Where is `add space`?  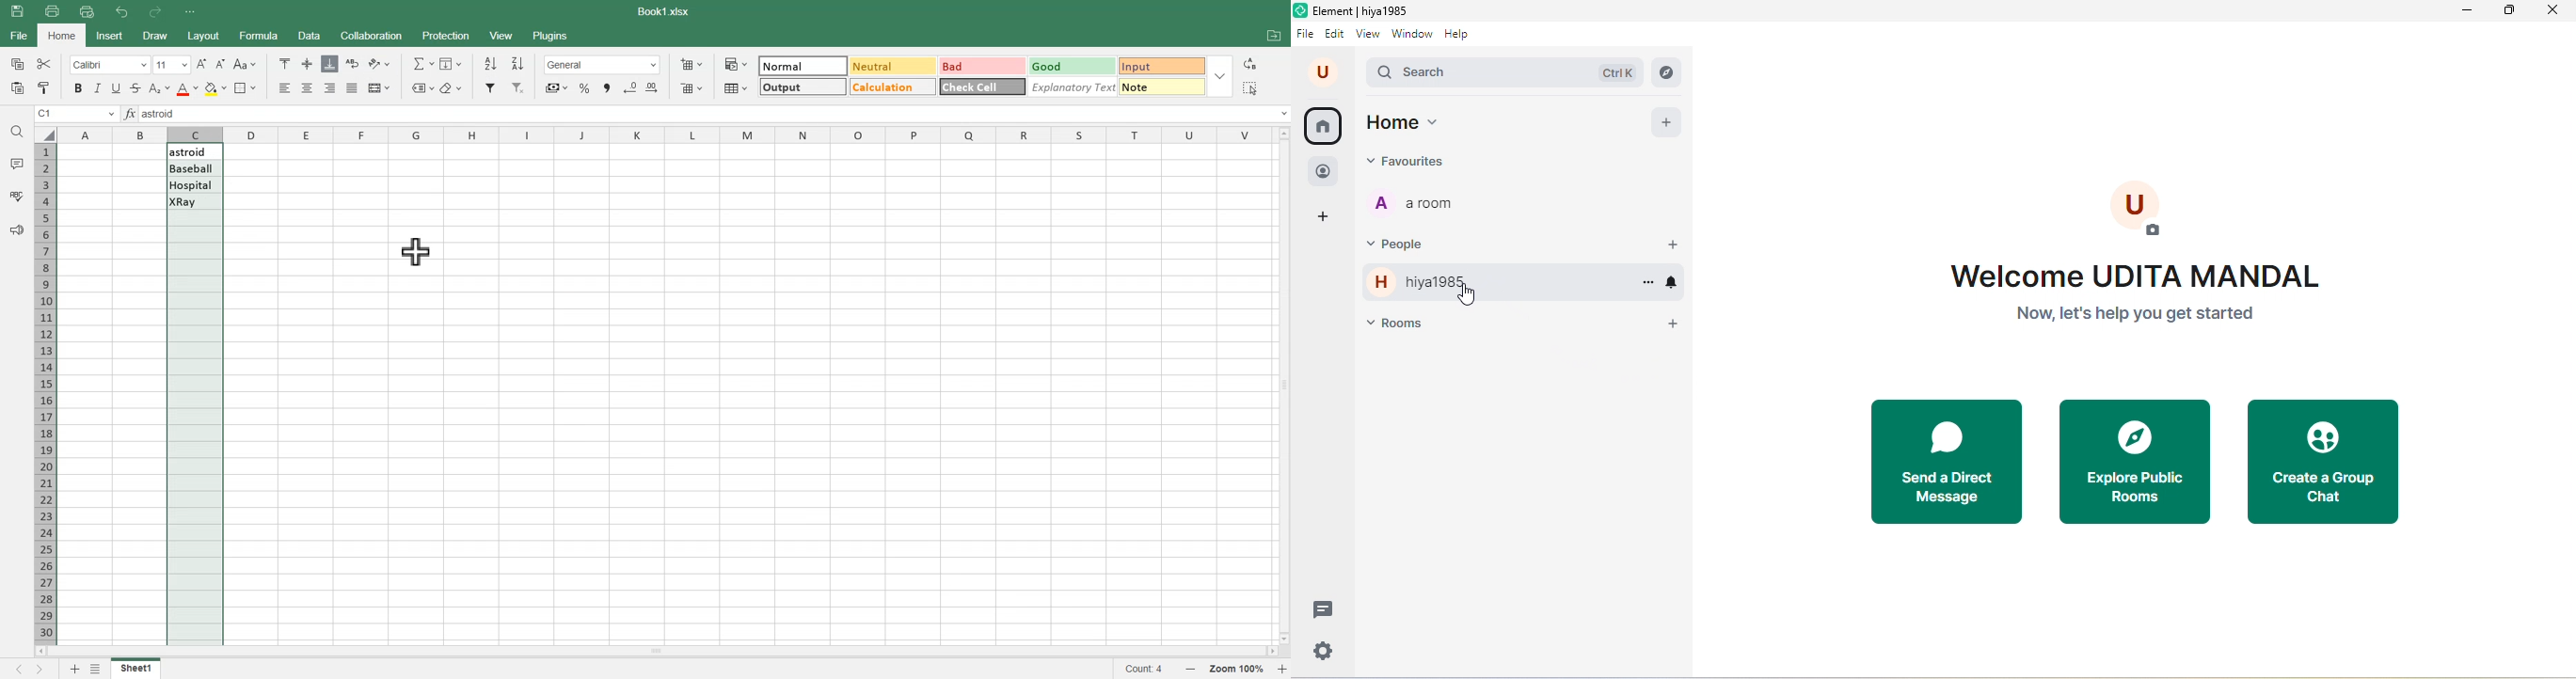 add space is located at coordinates (1325, 215).